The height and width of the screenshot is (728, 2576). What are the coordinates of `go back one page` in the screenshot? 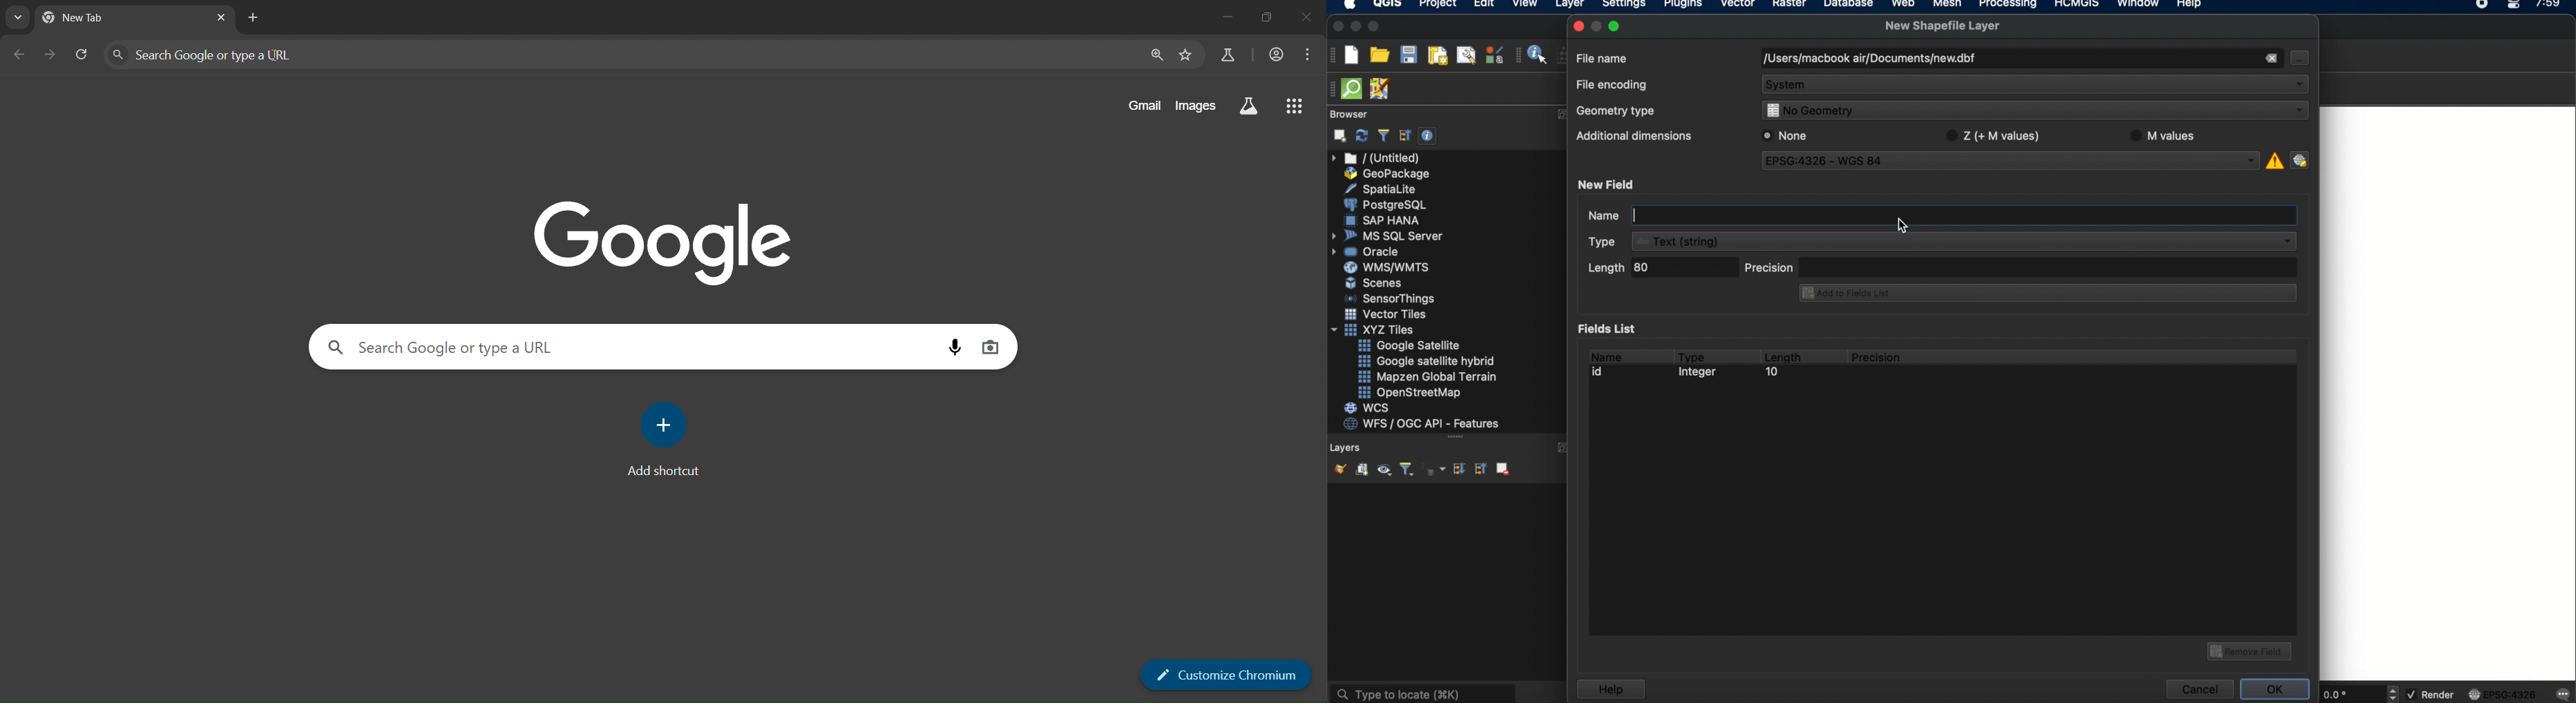 It's located at (19, 58).